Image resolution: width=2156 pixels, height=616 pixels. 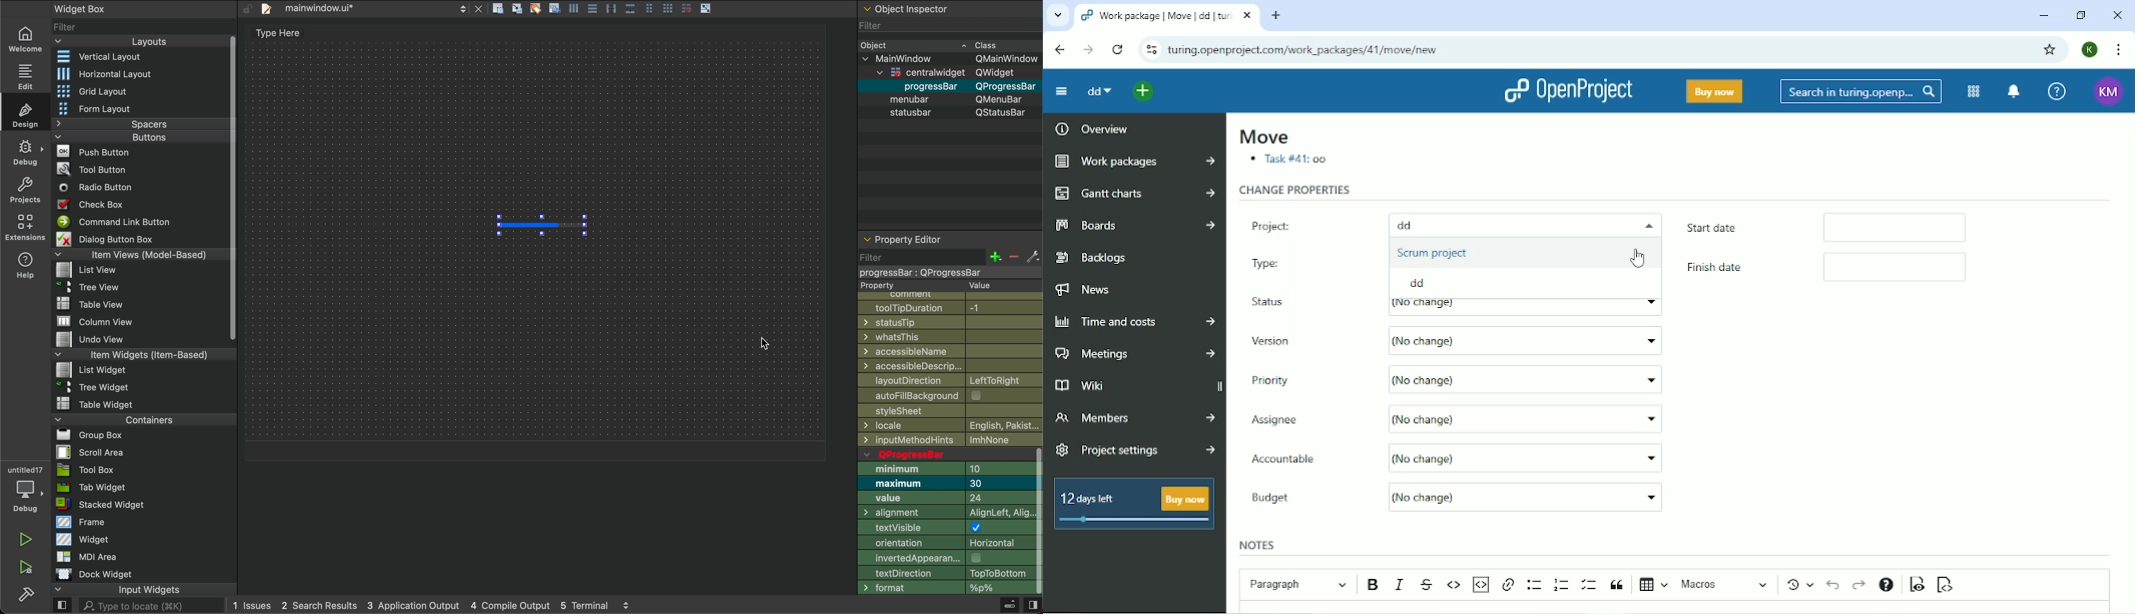 What do you see at coordinates (1480, 584) in the screenshot?
I see `Insert code snippet` at bounding box center [1480, 584].